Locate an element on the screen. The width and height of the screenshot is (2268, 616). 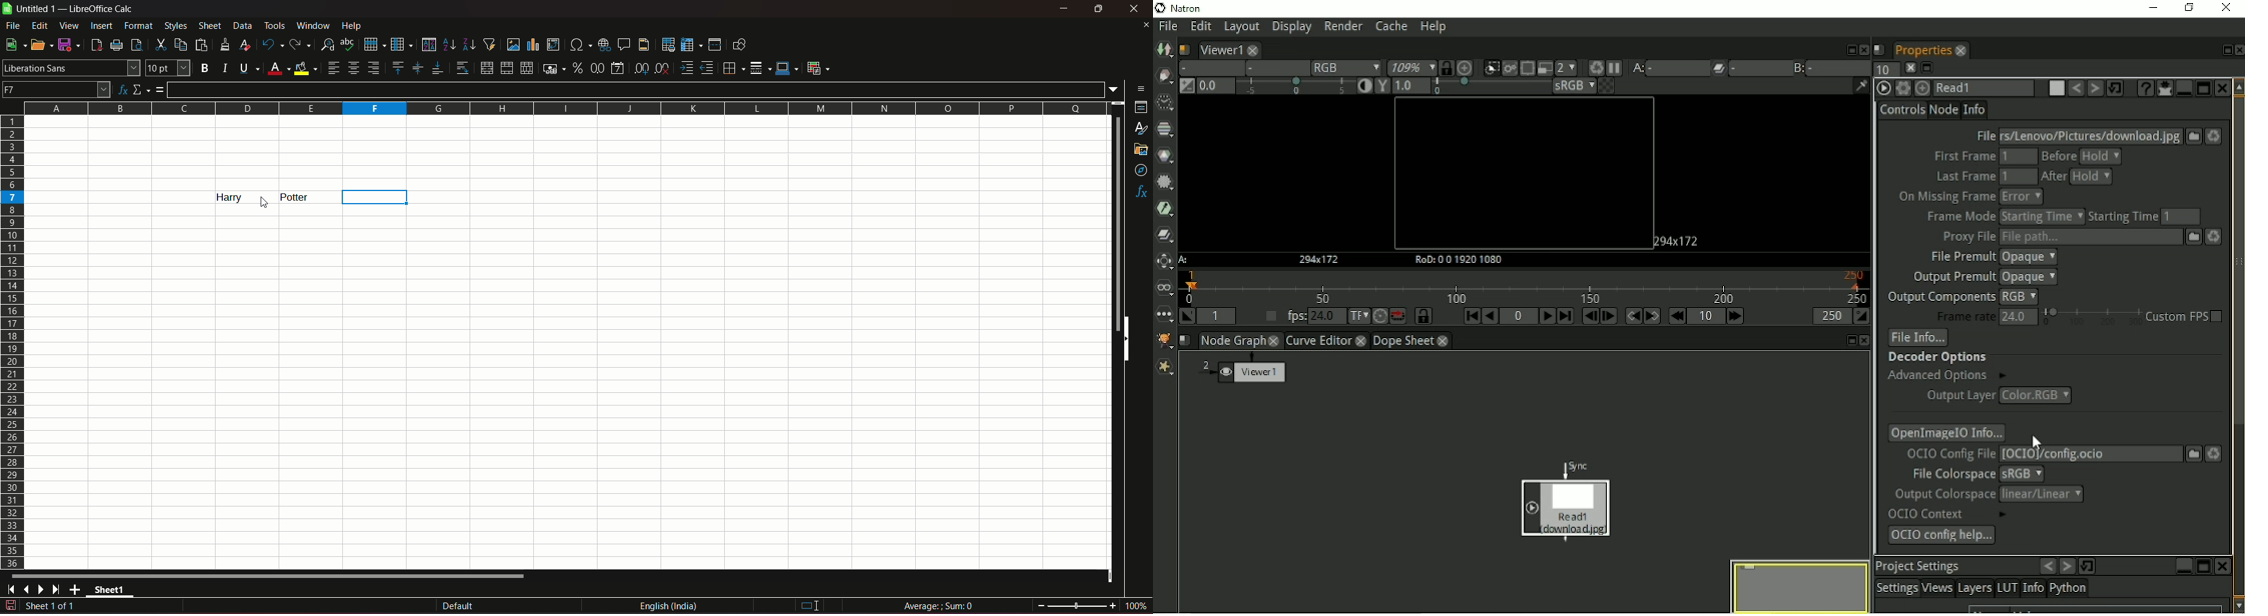
document modified is located at coordinates (10, 606).